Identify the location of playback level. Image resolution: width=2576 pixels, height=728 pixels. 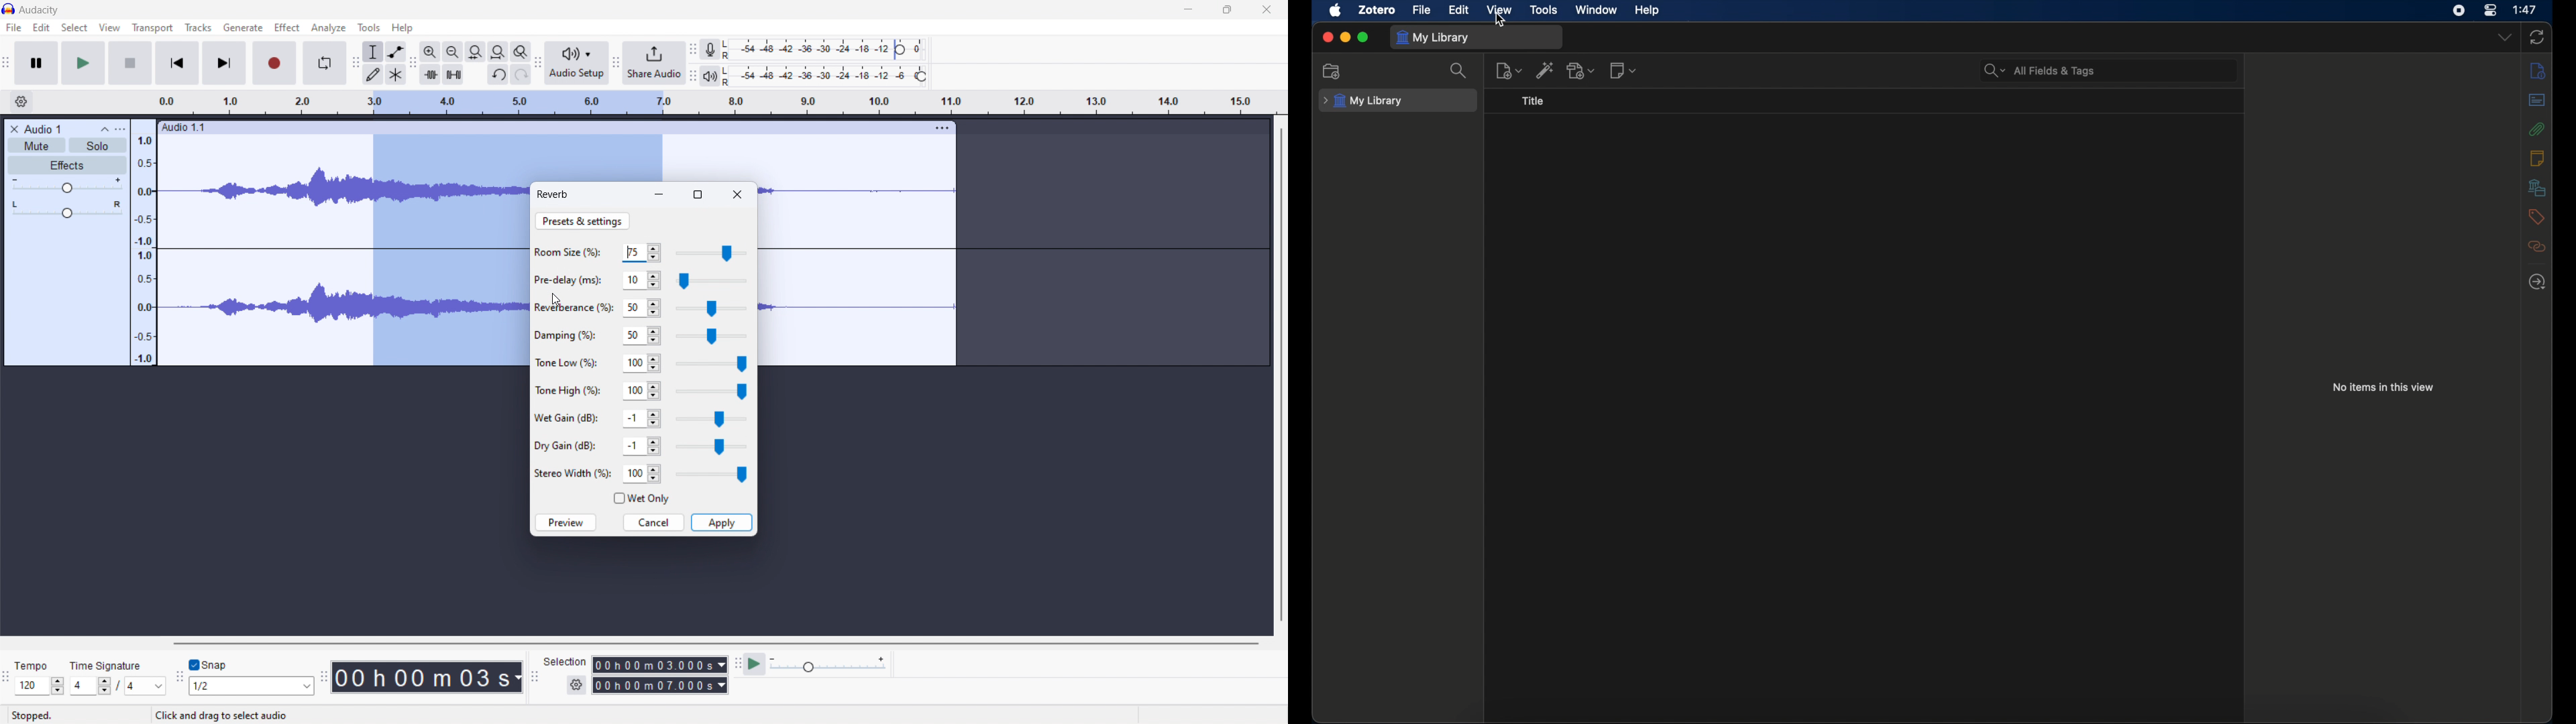
(827, 76).